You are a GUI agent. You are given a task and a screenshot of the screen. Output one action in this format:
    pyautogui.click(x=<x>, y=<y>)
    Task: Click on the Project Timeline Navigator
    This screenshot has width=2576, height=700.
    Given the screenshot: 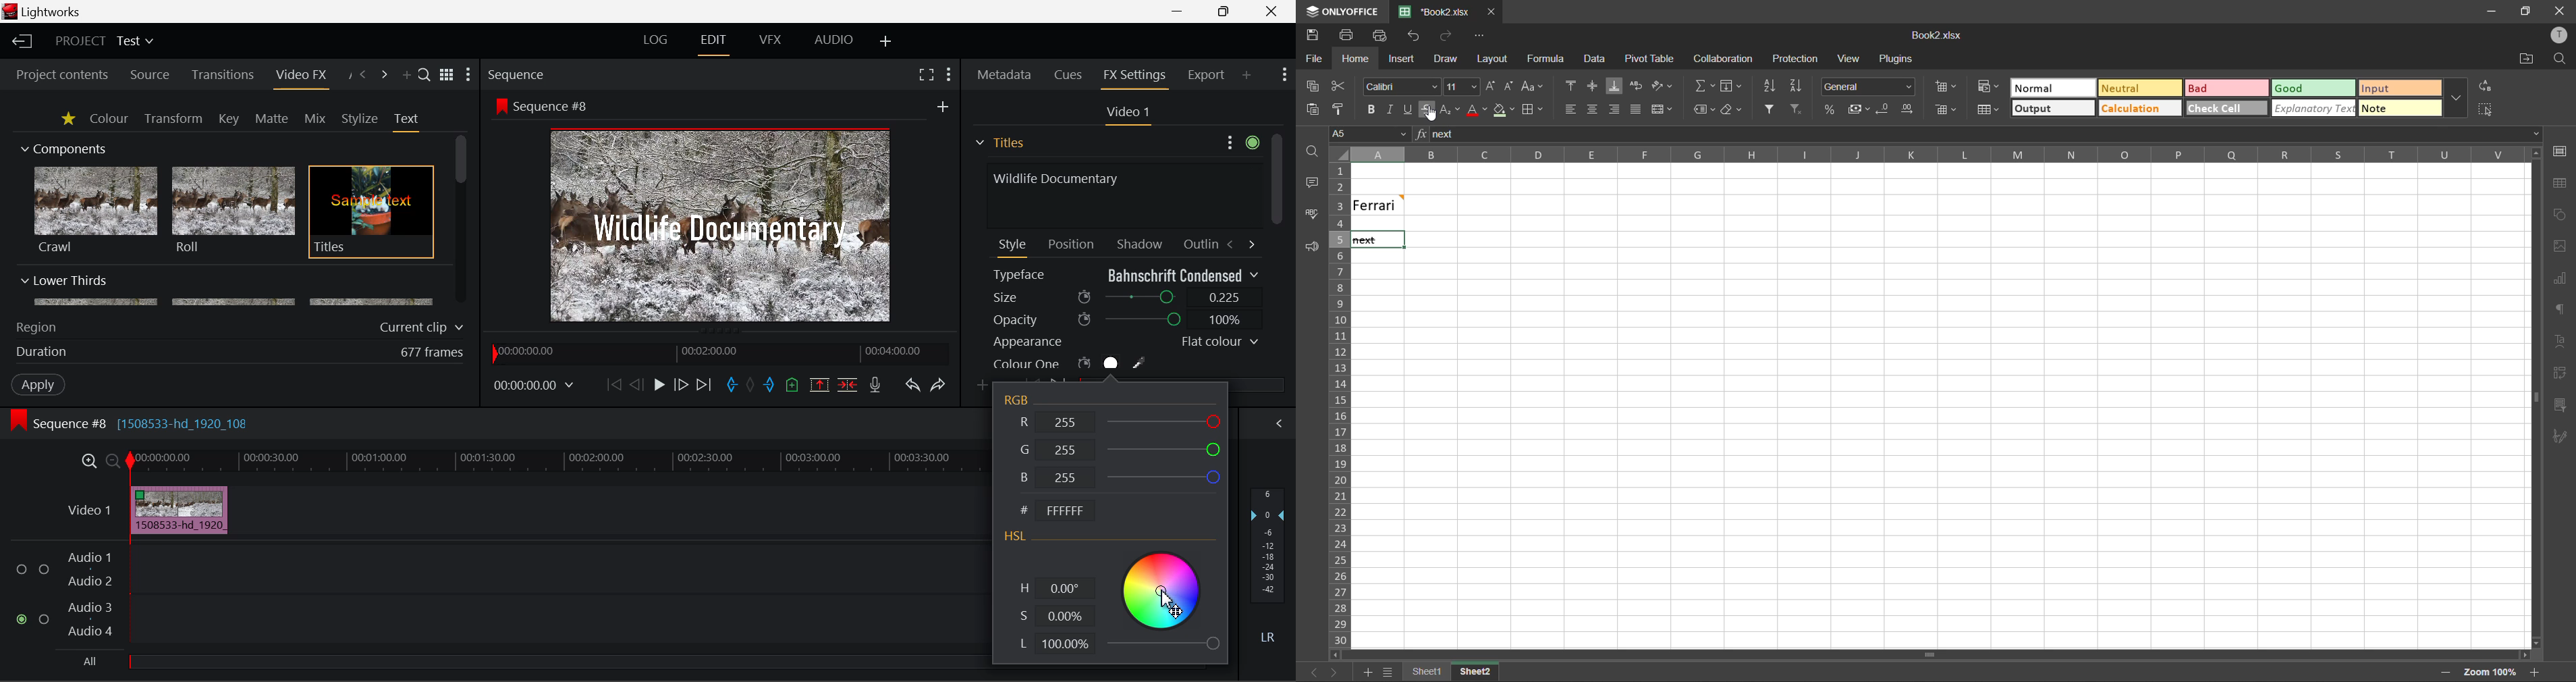 What is the action you would take?
    pyautogui.click(x=719, y=350)
    